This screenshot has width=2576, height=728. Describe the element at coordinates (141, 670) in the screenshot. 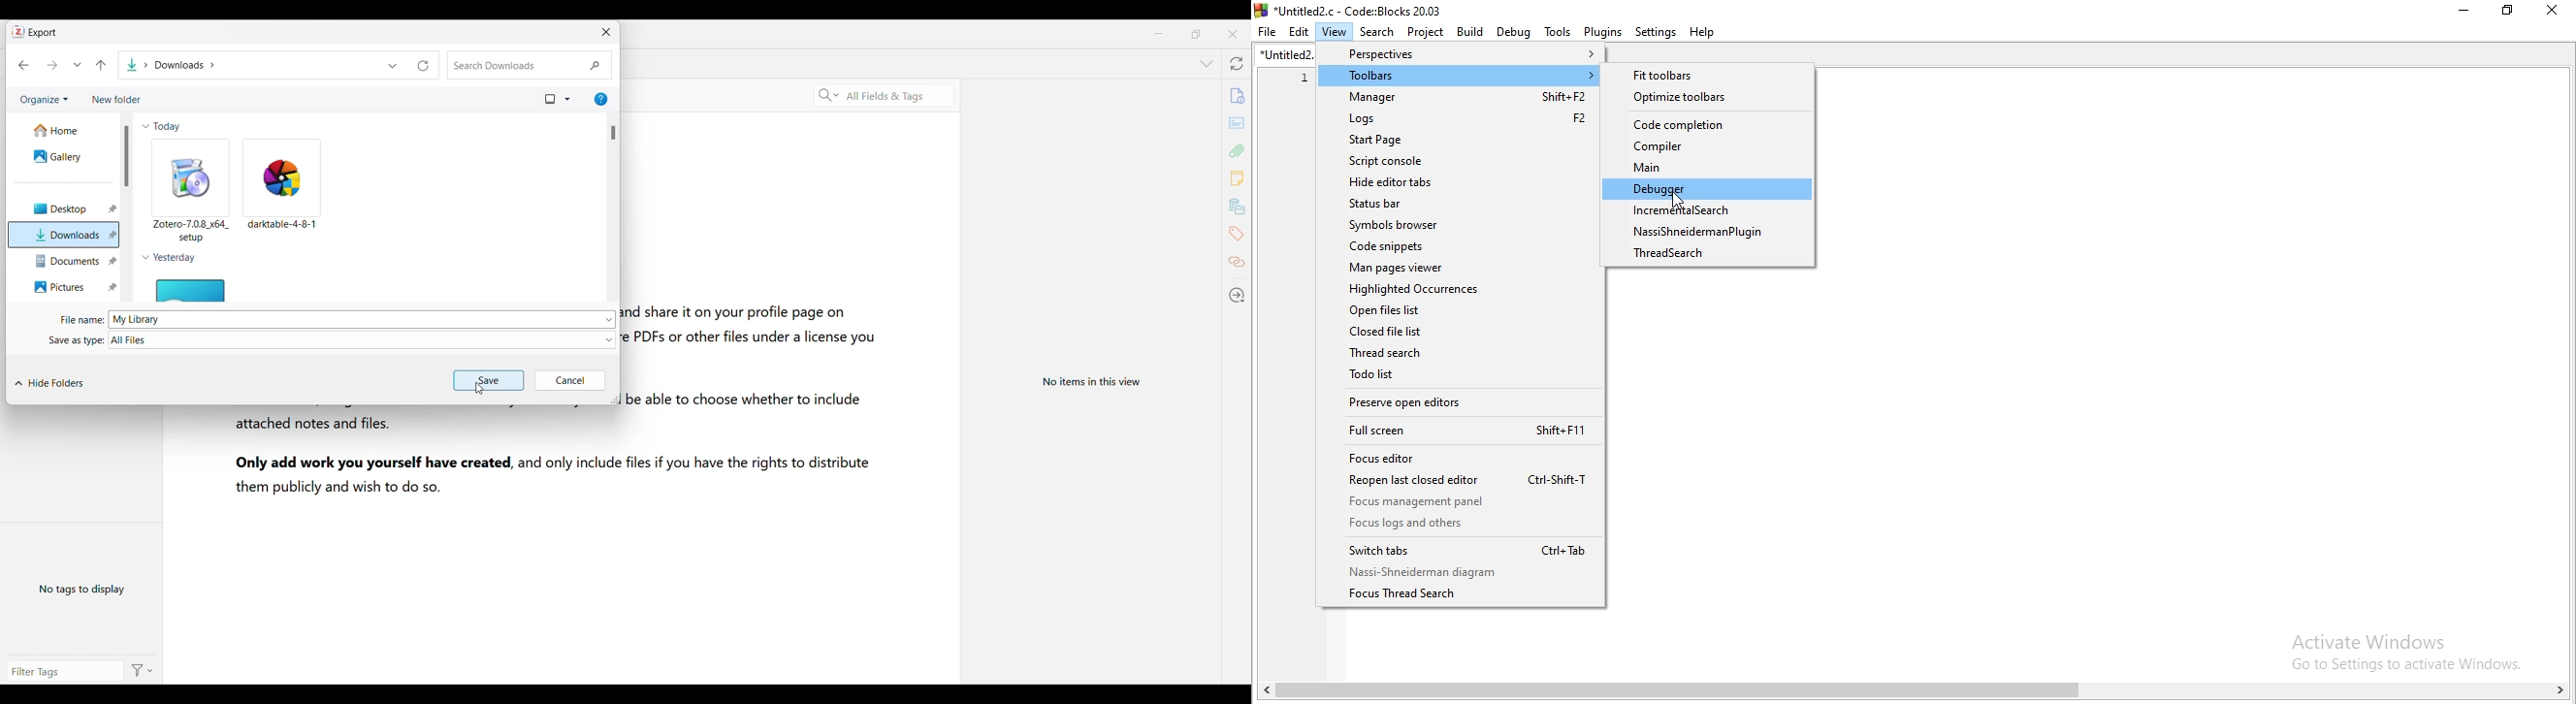

I see `Action options` at that location.